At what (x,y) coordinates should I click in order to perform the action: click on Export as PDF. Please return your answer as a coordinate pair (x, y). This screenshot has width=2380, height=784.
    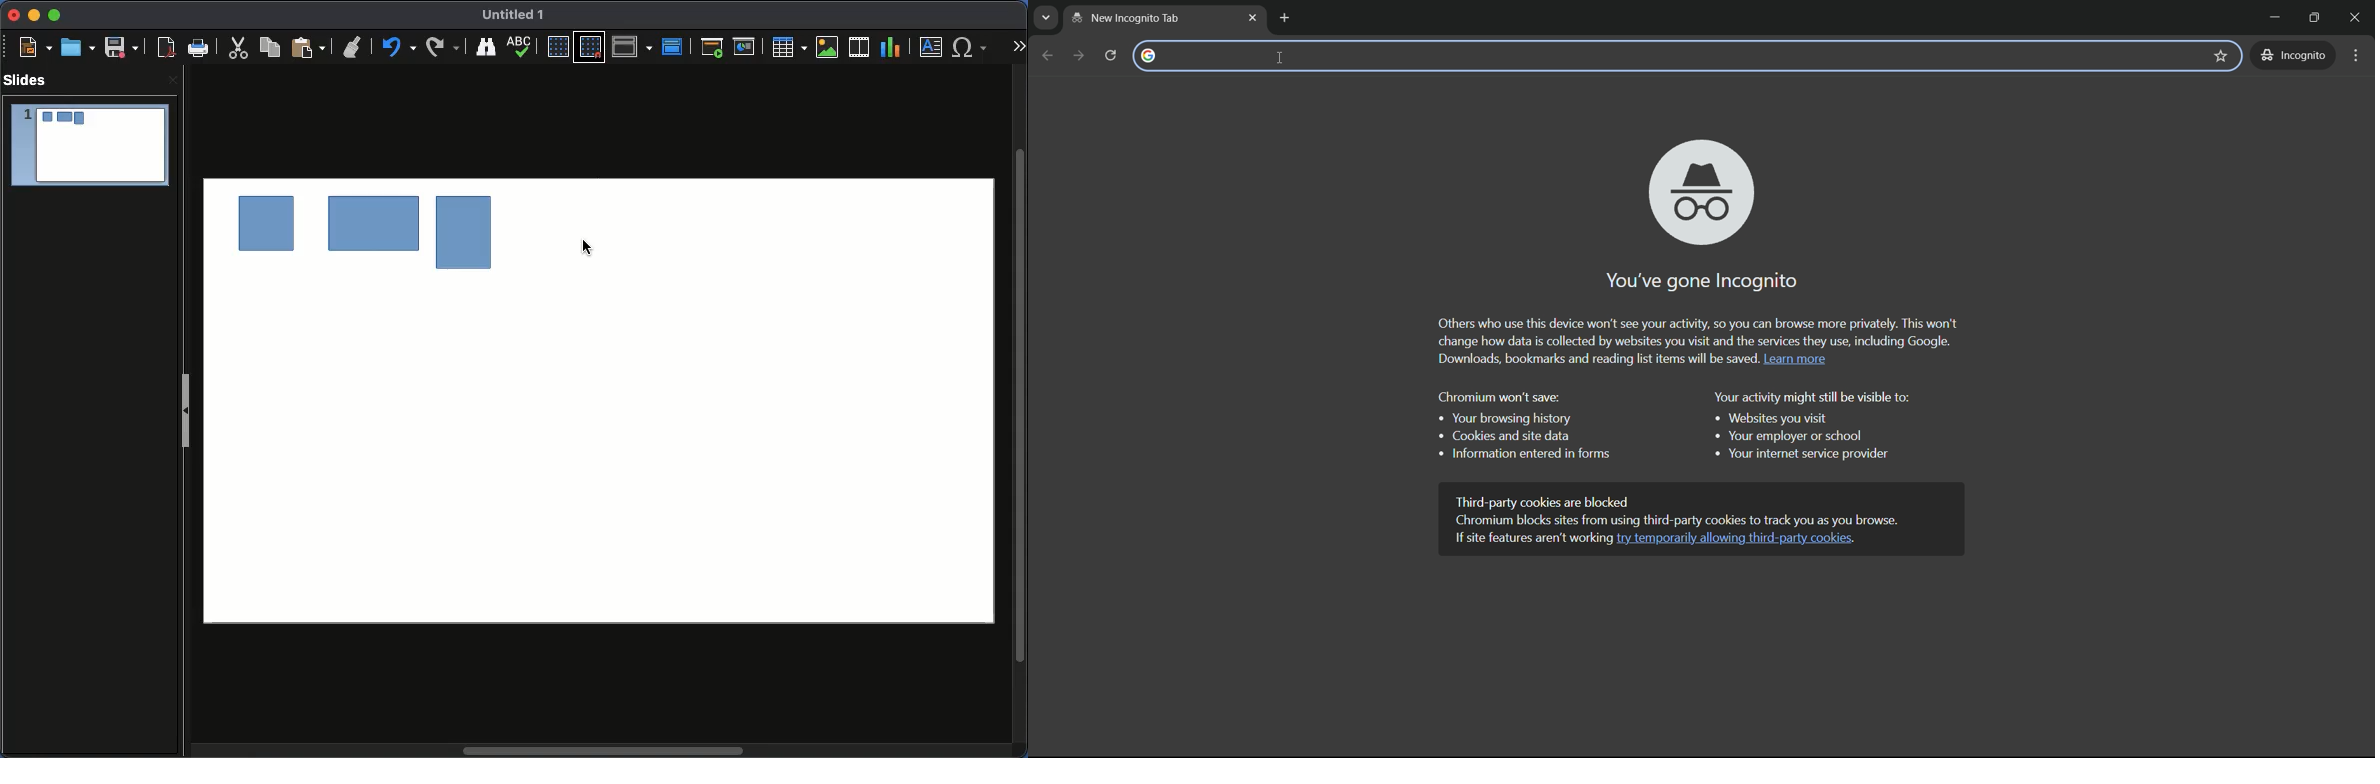
    Looking at the image, I should click on (163, 48).